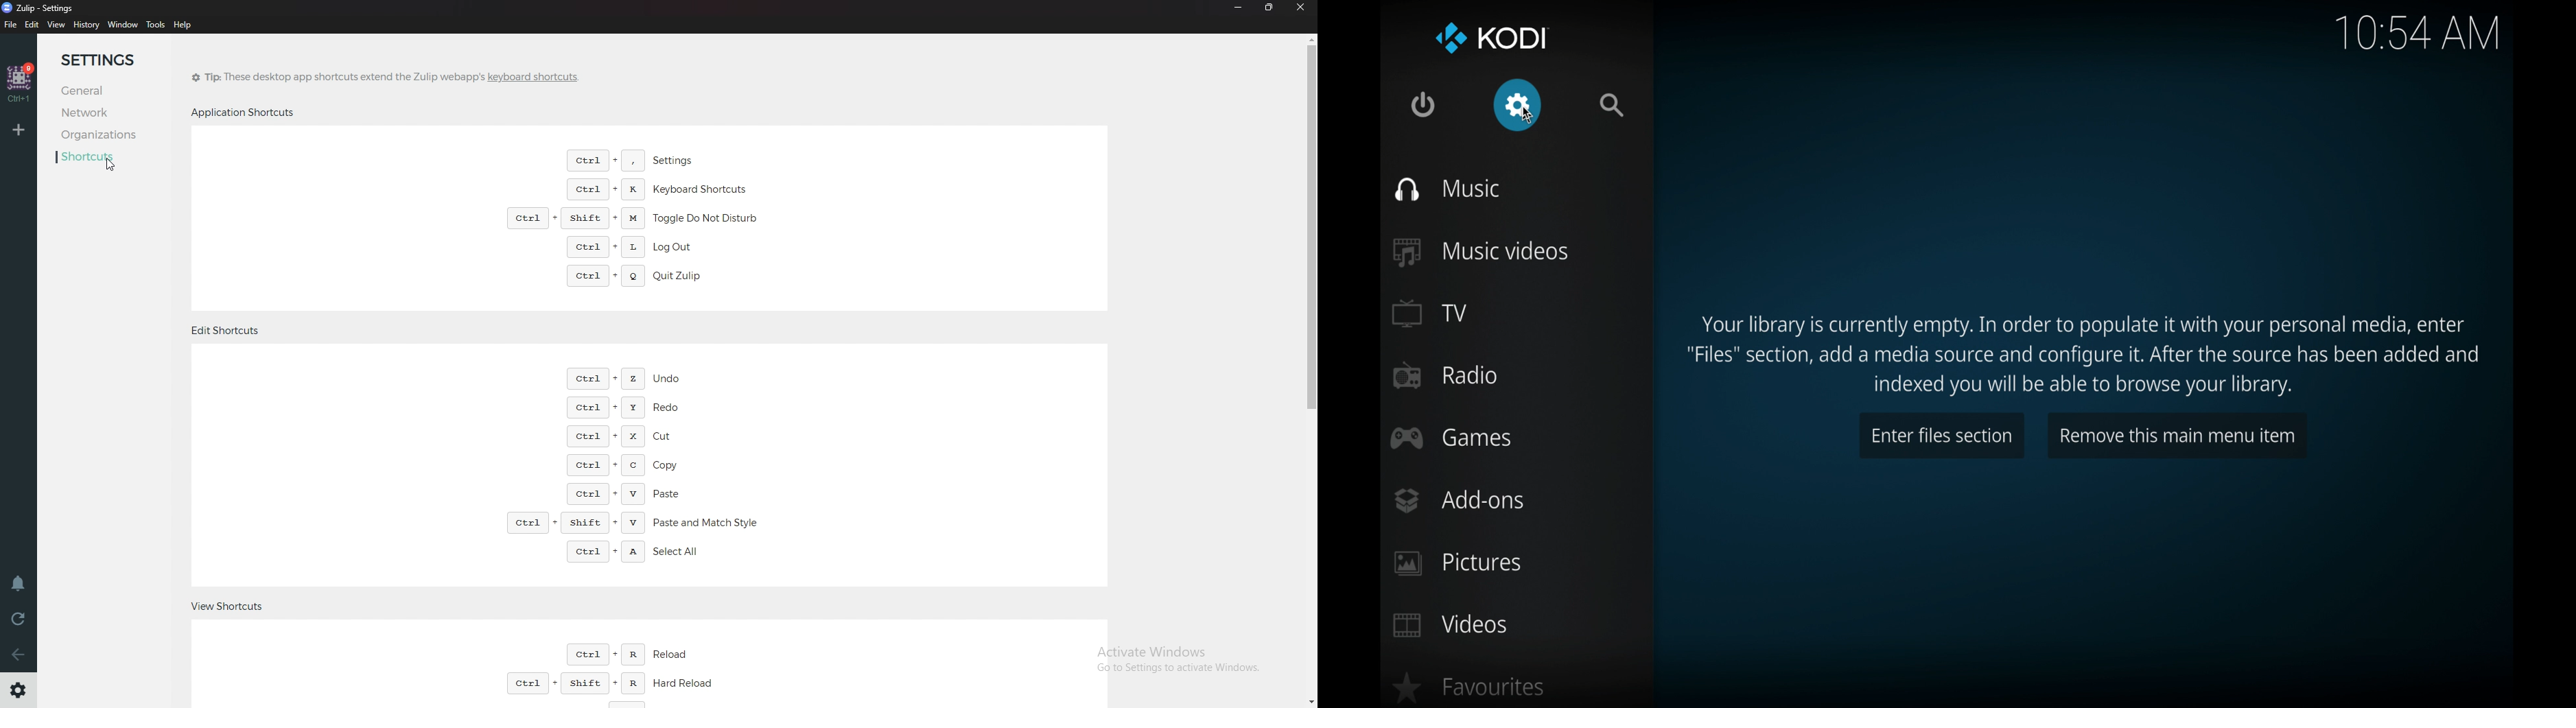 Image resolution: width=2576 pixels, height=728 pixels. What do you see at coordinates (56, 25) in the screenshot?
I see `view` at bounding box center [56, 25].